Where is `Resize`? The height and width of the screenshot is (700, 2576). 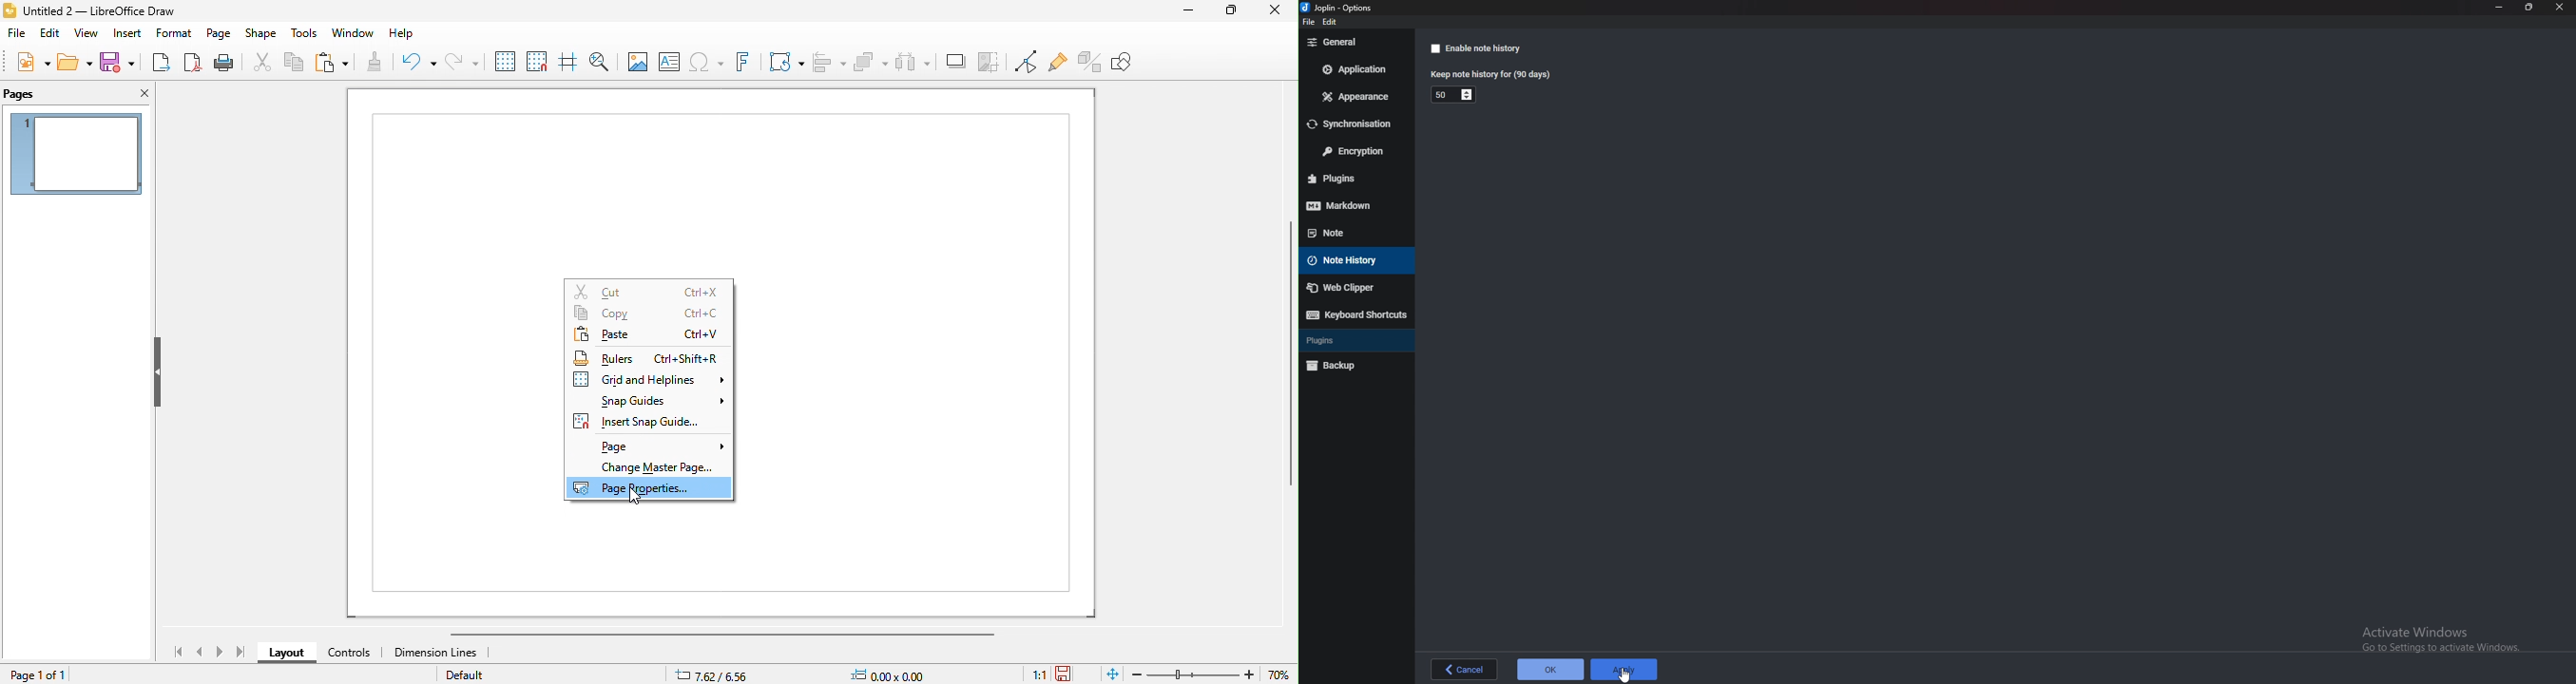
Resize is located at coordinates (2530, 7).